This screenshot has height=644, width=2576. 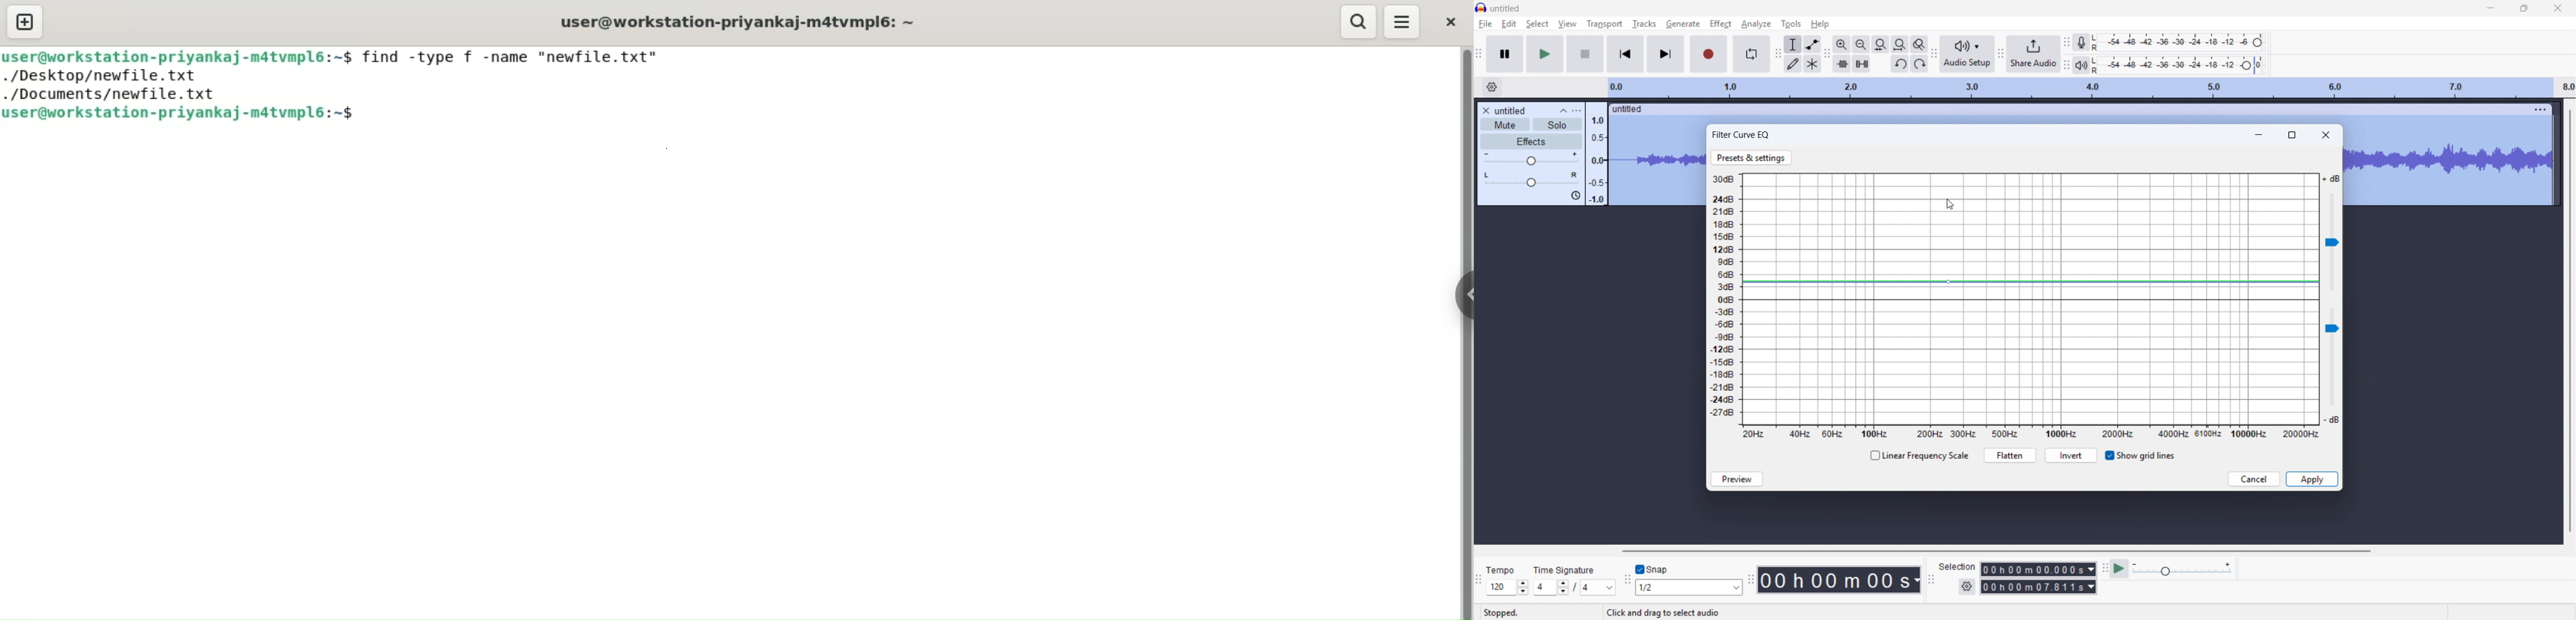 I want to click on Recording metre , so click(x=2082, y=42).